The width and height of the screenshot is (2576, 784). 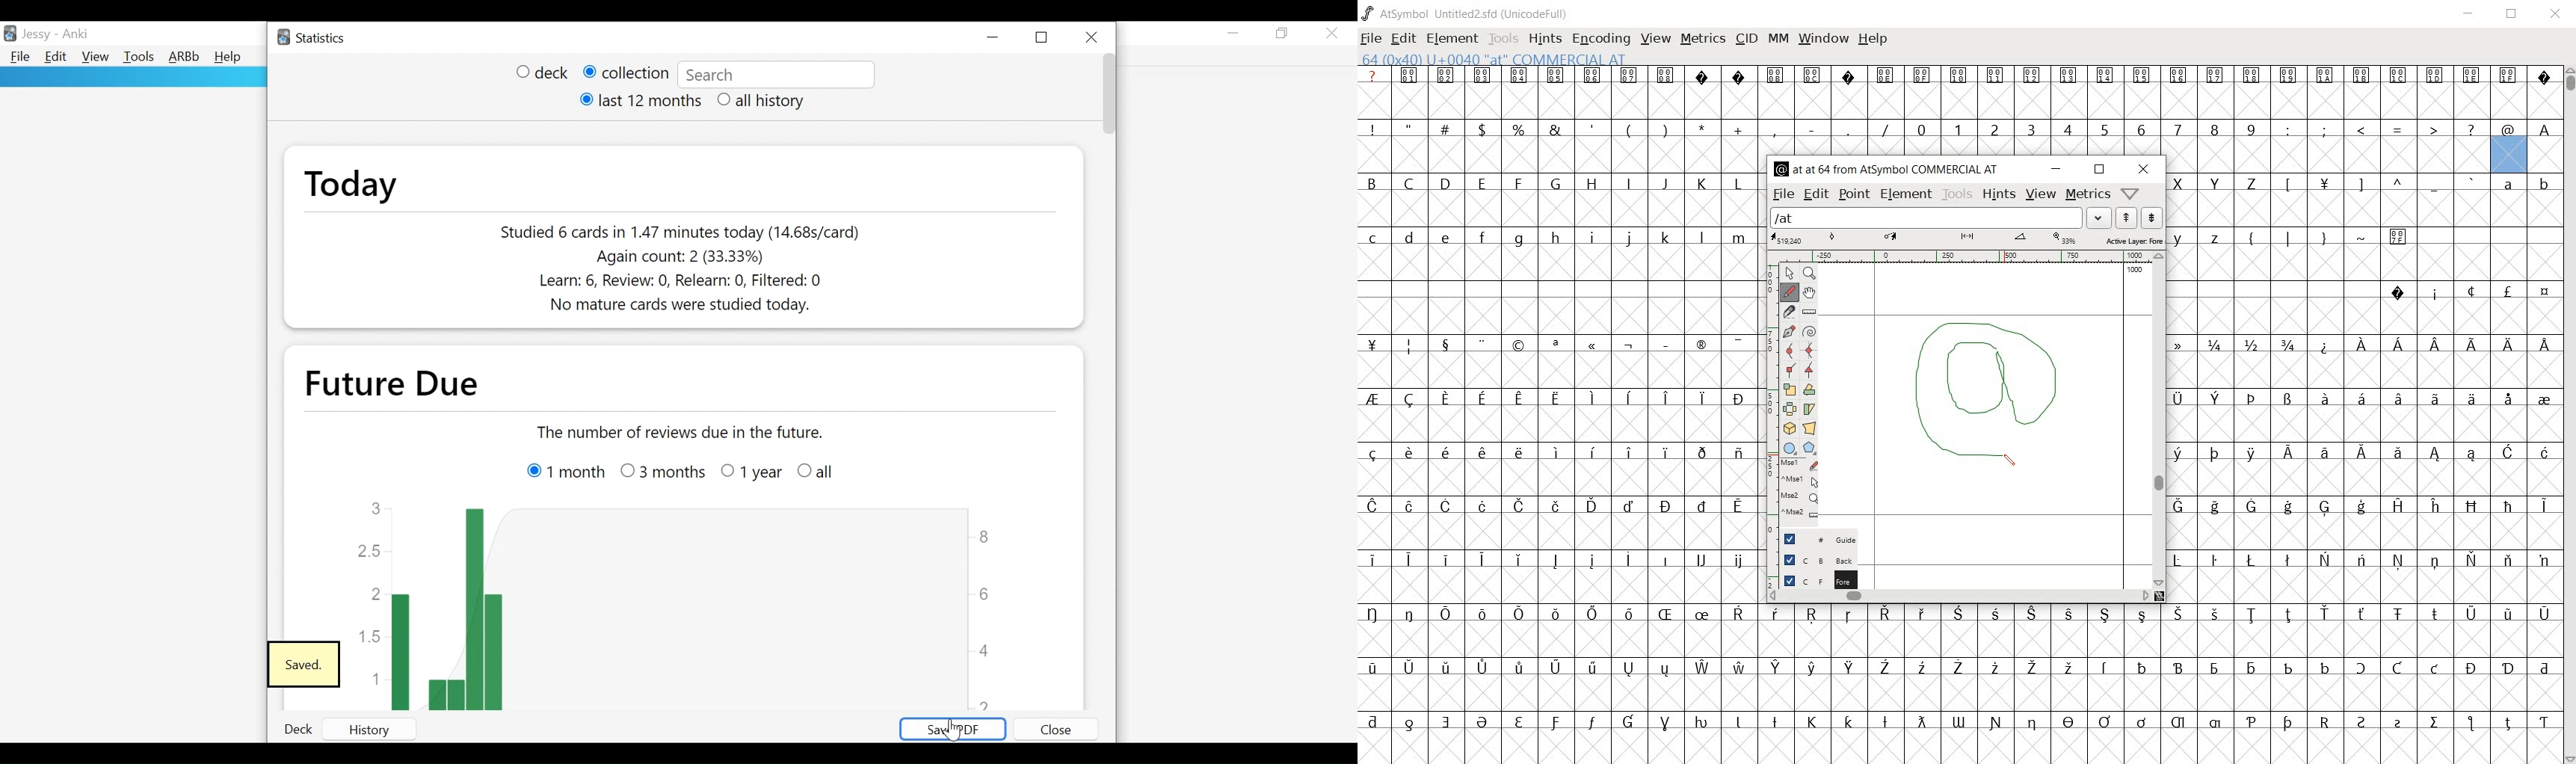 What do you see at coordinates (683, 432) in the screenshot?
I see `the number of reviews due in the future` at bounding box center [683, 432].